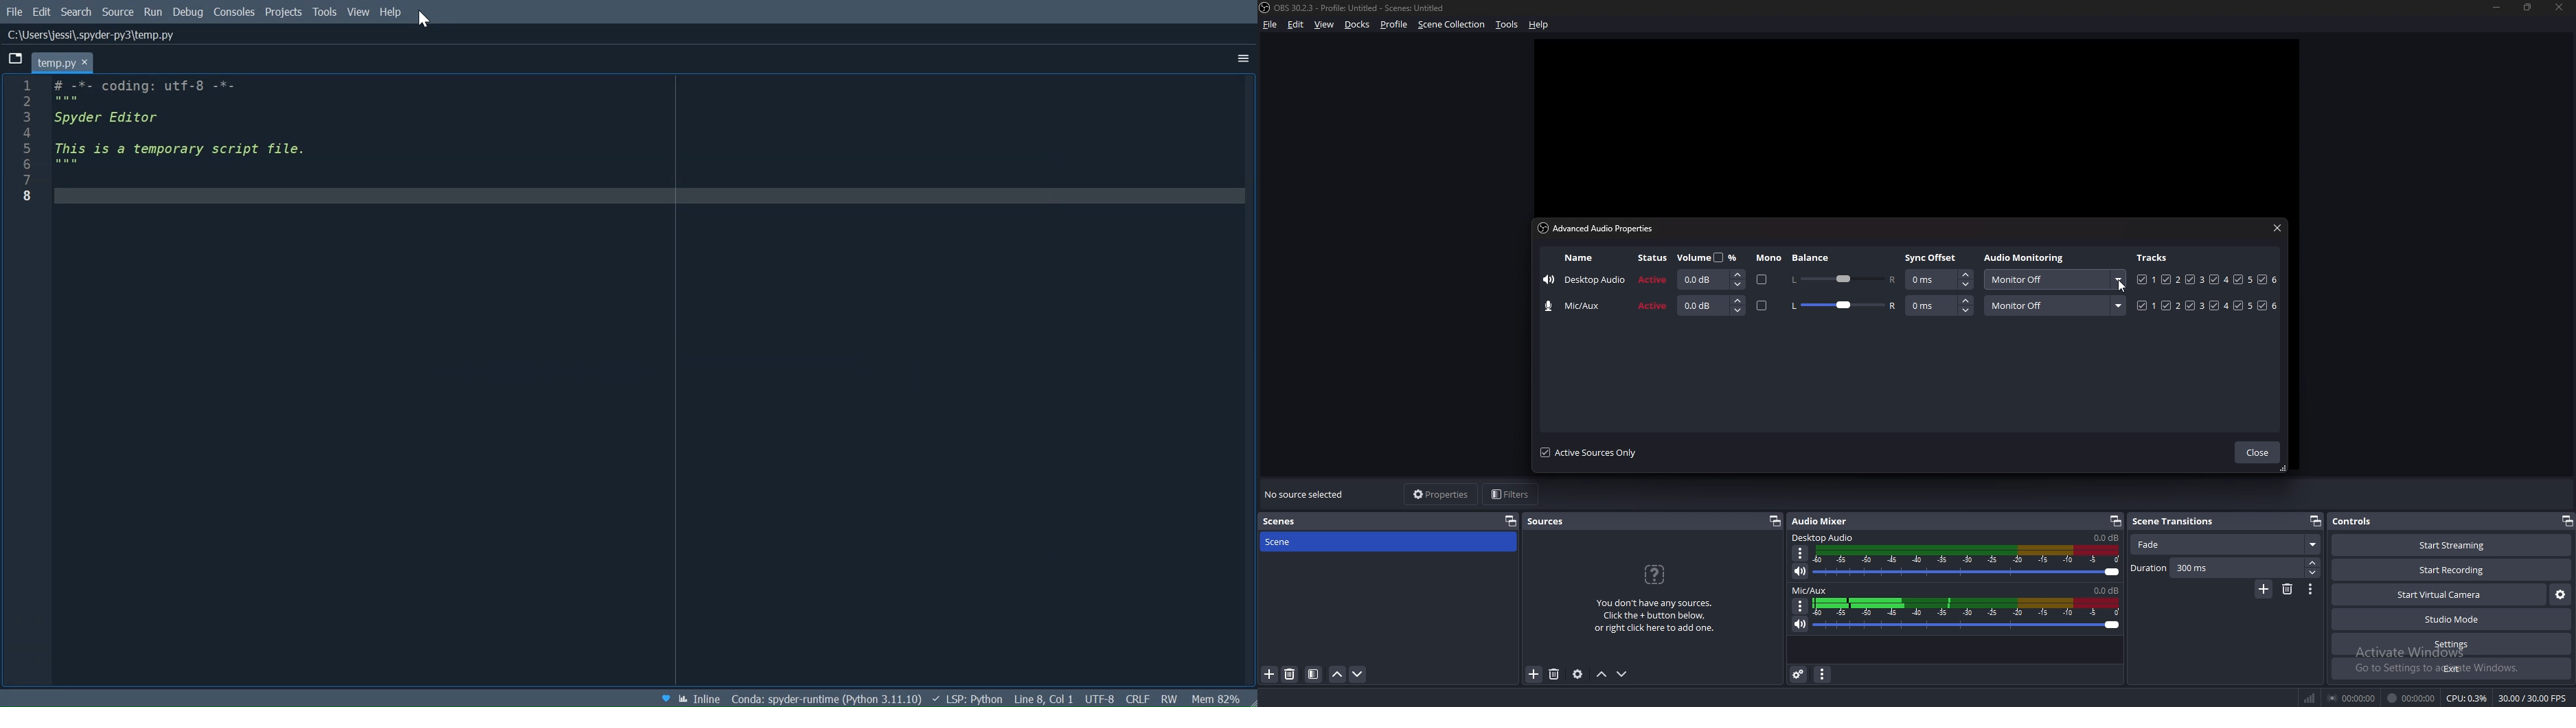 Image resolution: width=2576 pixels, height=728 pixels. What do you see at coordinates (1623, 674) in the screenshot?
I see `move sources down` at bounding box center [1623, 674].